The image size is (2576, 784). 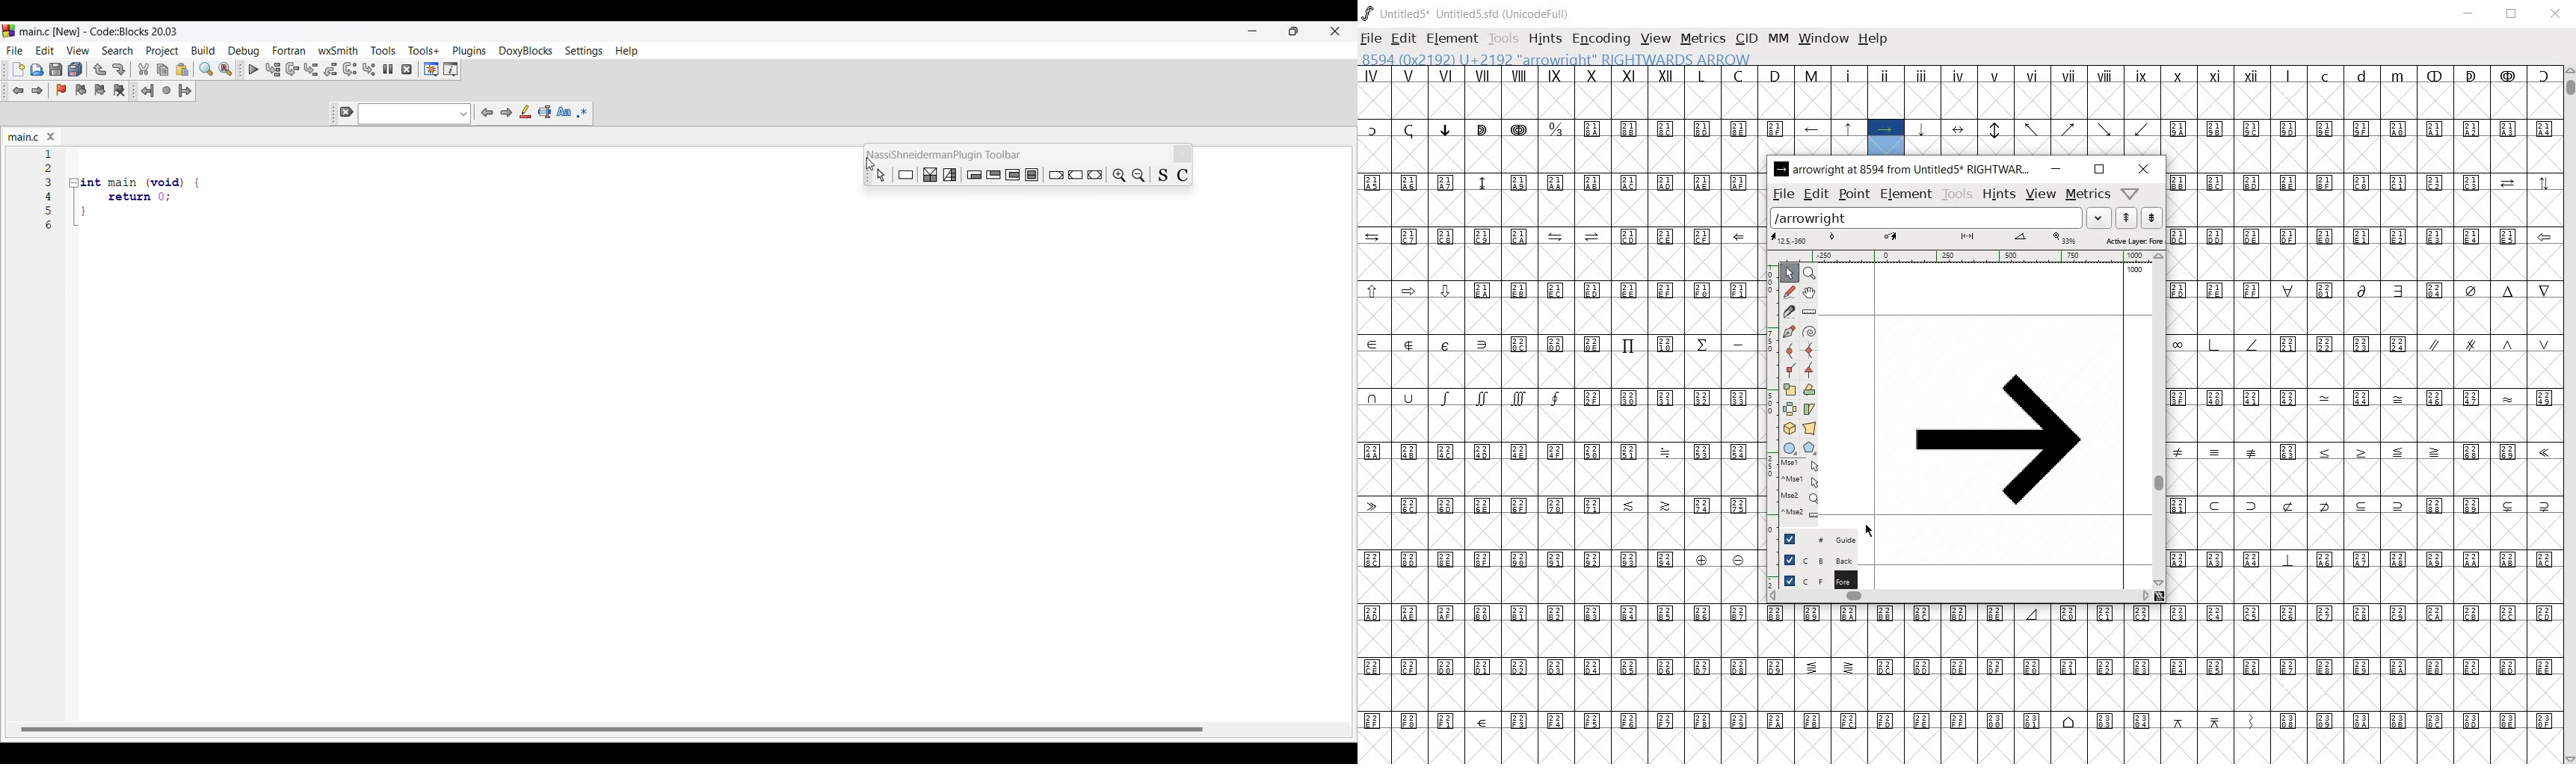 I want to click on , so click(x=50, y=196).